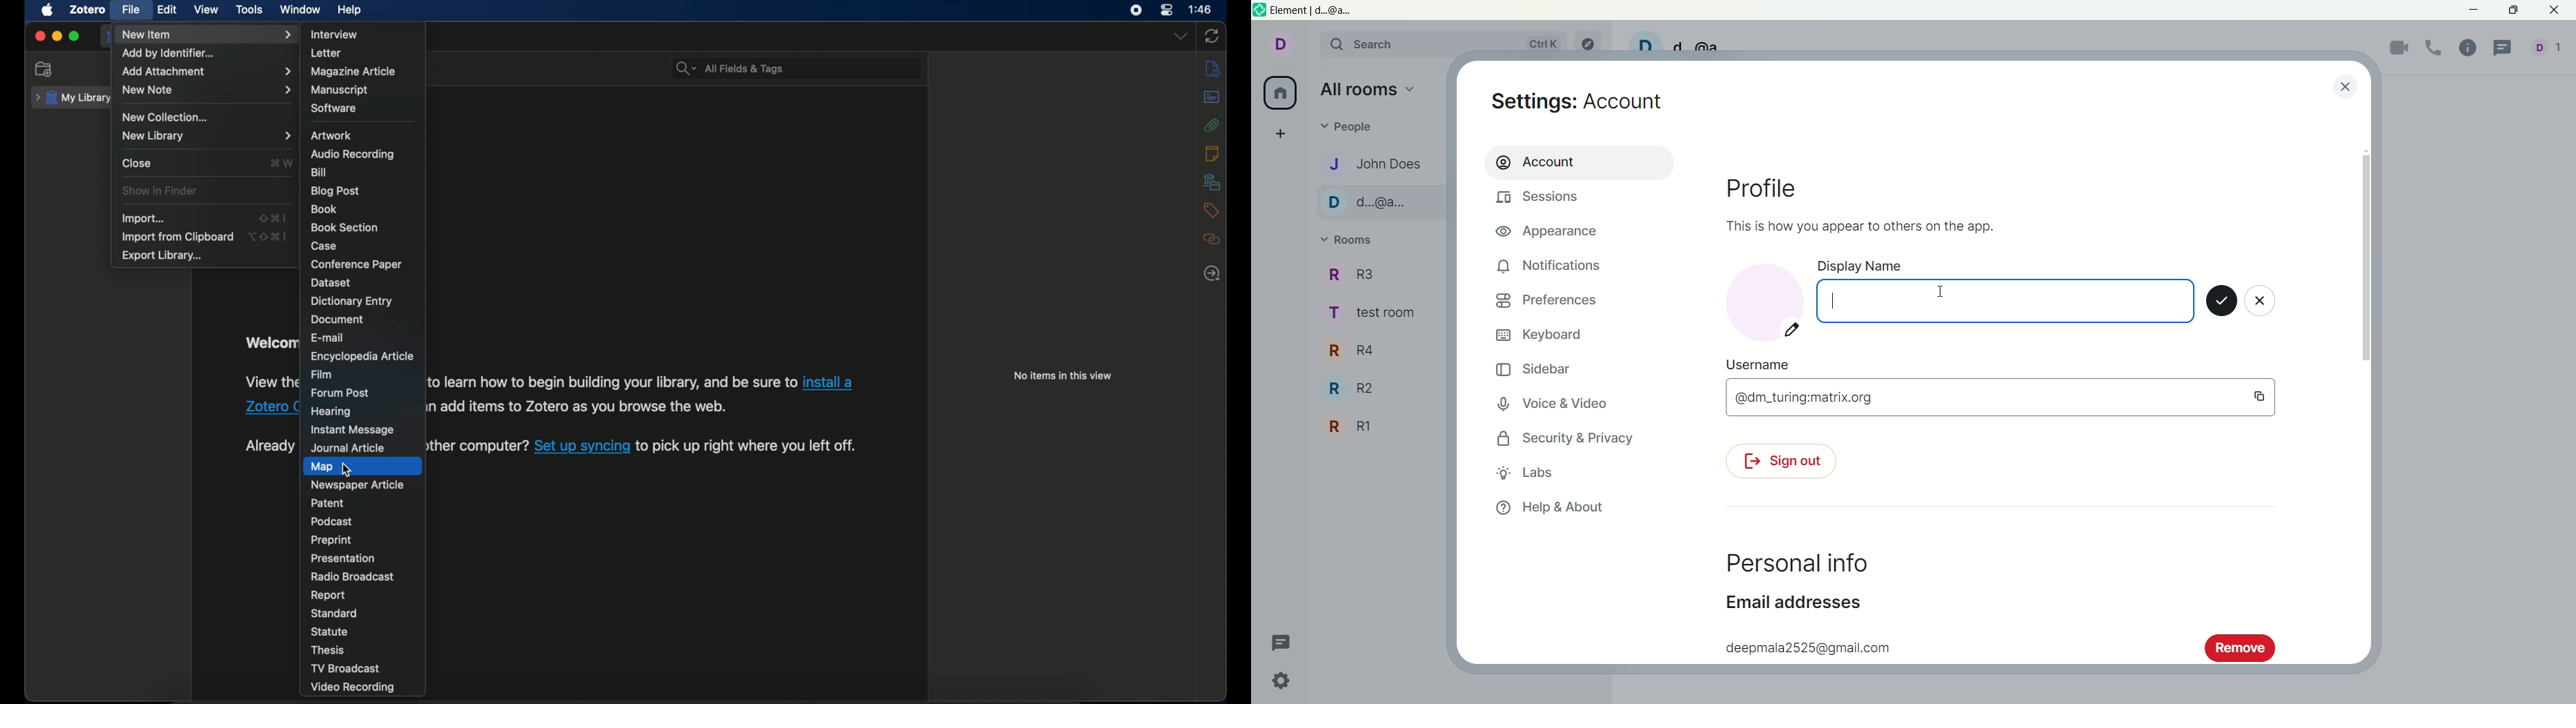 This screenshot has height=728, width=2576. Describe the element at coordinates (1213, 70) in the screenshot. I see `info` at that location.